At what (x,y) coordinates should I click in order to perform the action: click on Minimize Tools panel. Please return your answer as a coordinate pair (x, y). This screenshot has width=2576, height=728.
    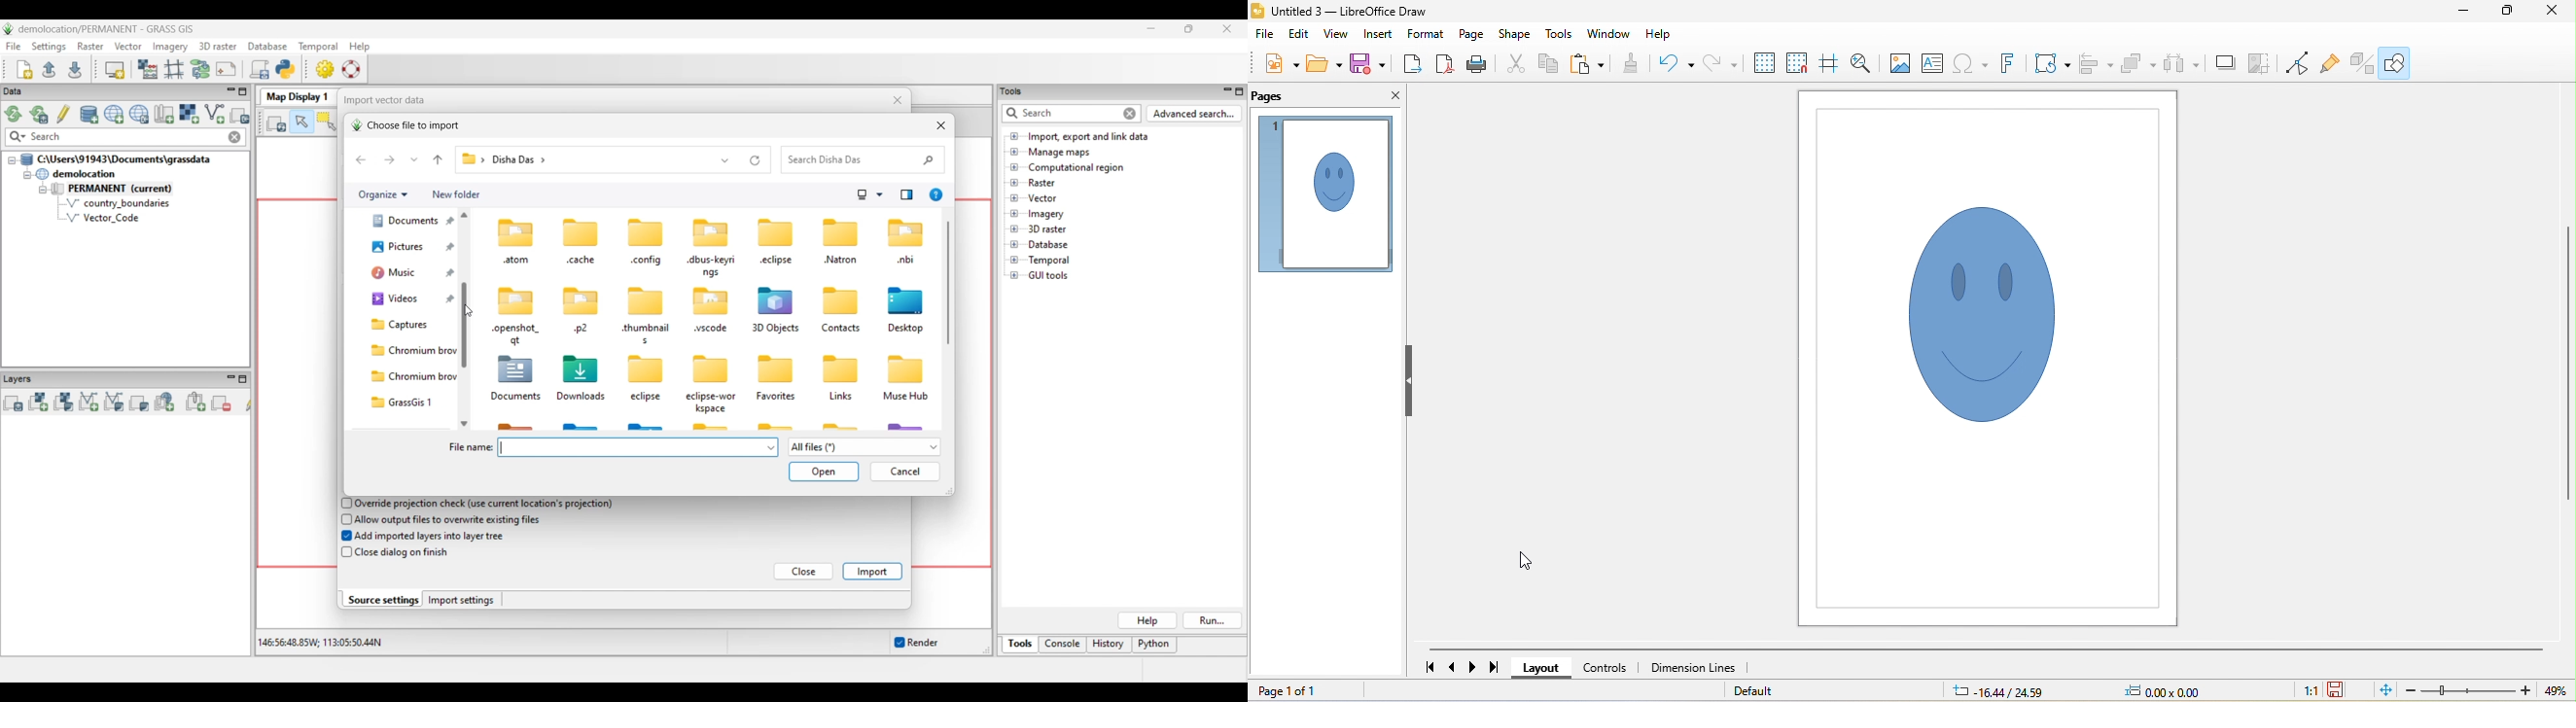
    Looking at the image, I should click on (1226, 91).